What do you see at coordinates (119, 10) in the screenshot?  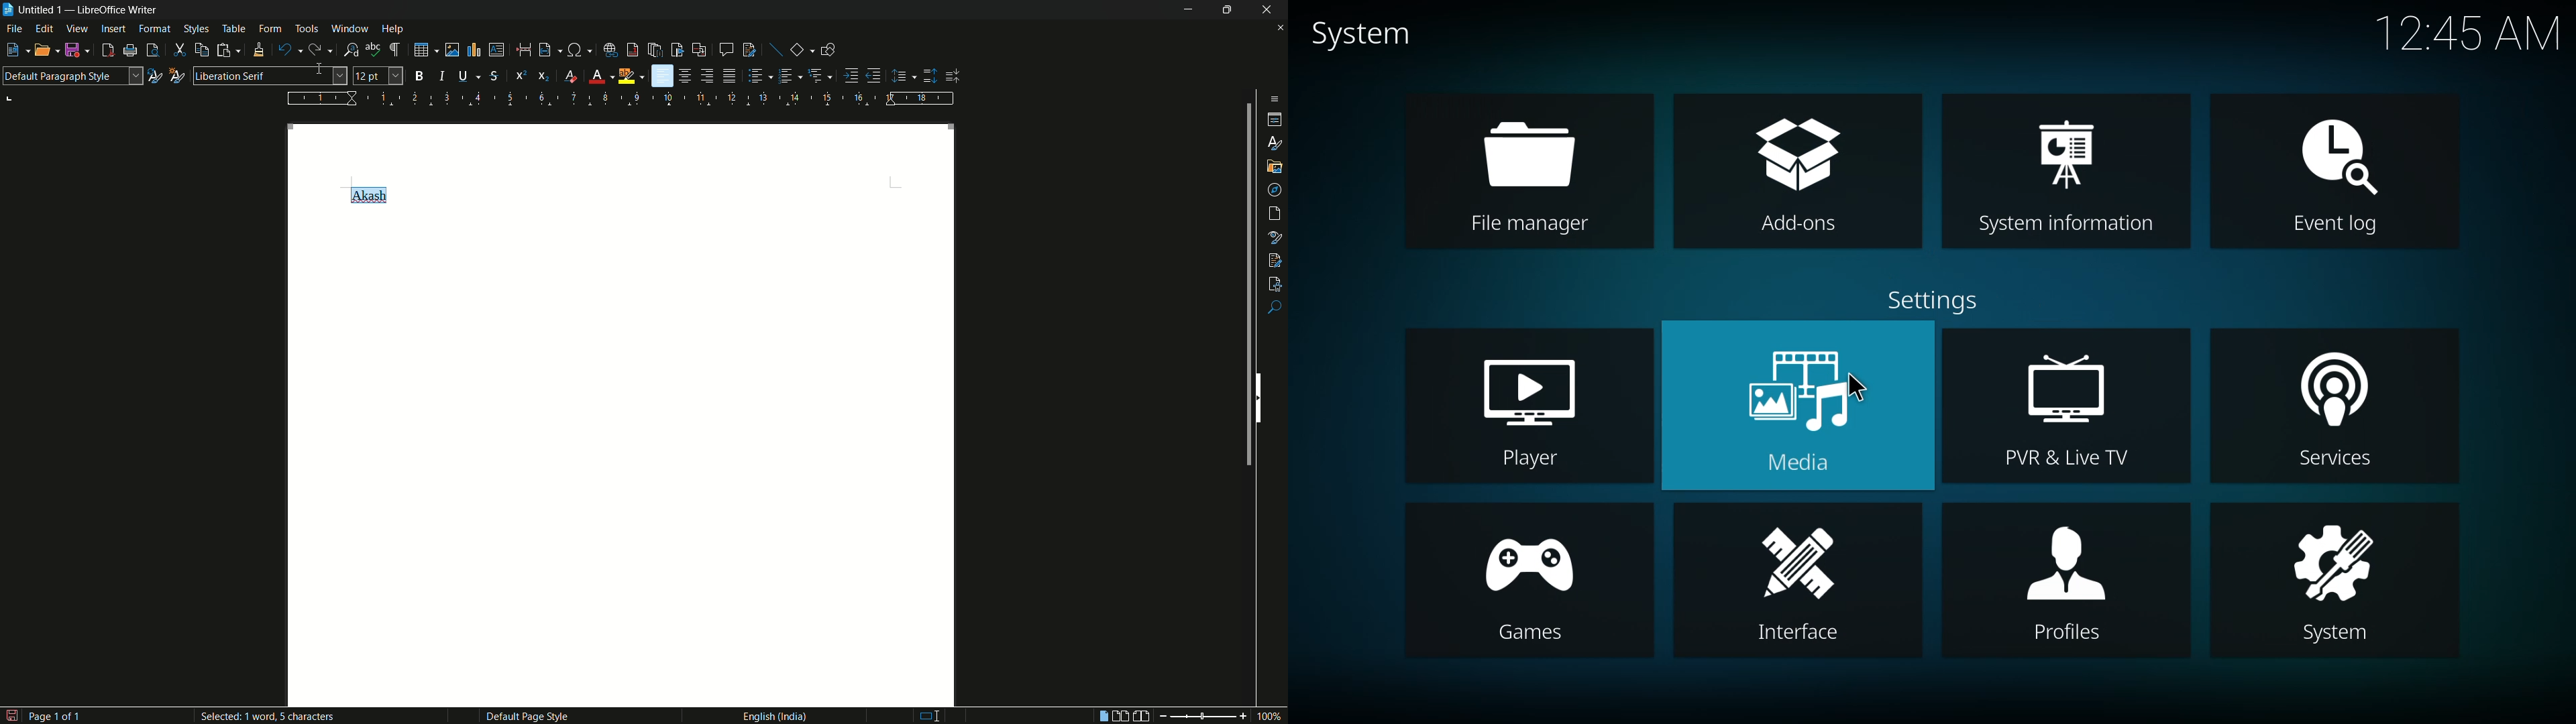 I see `app name` at bounding box center [119, 10].